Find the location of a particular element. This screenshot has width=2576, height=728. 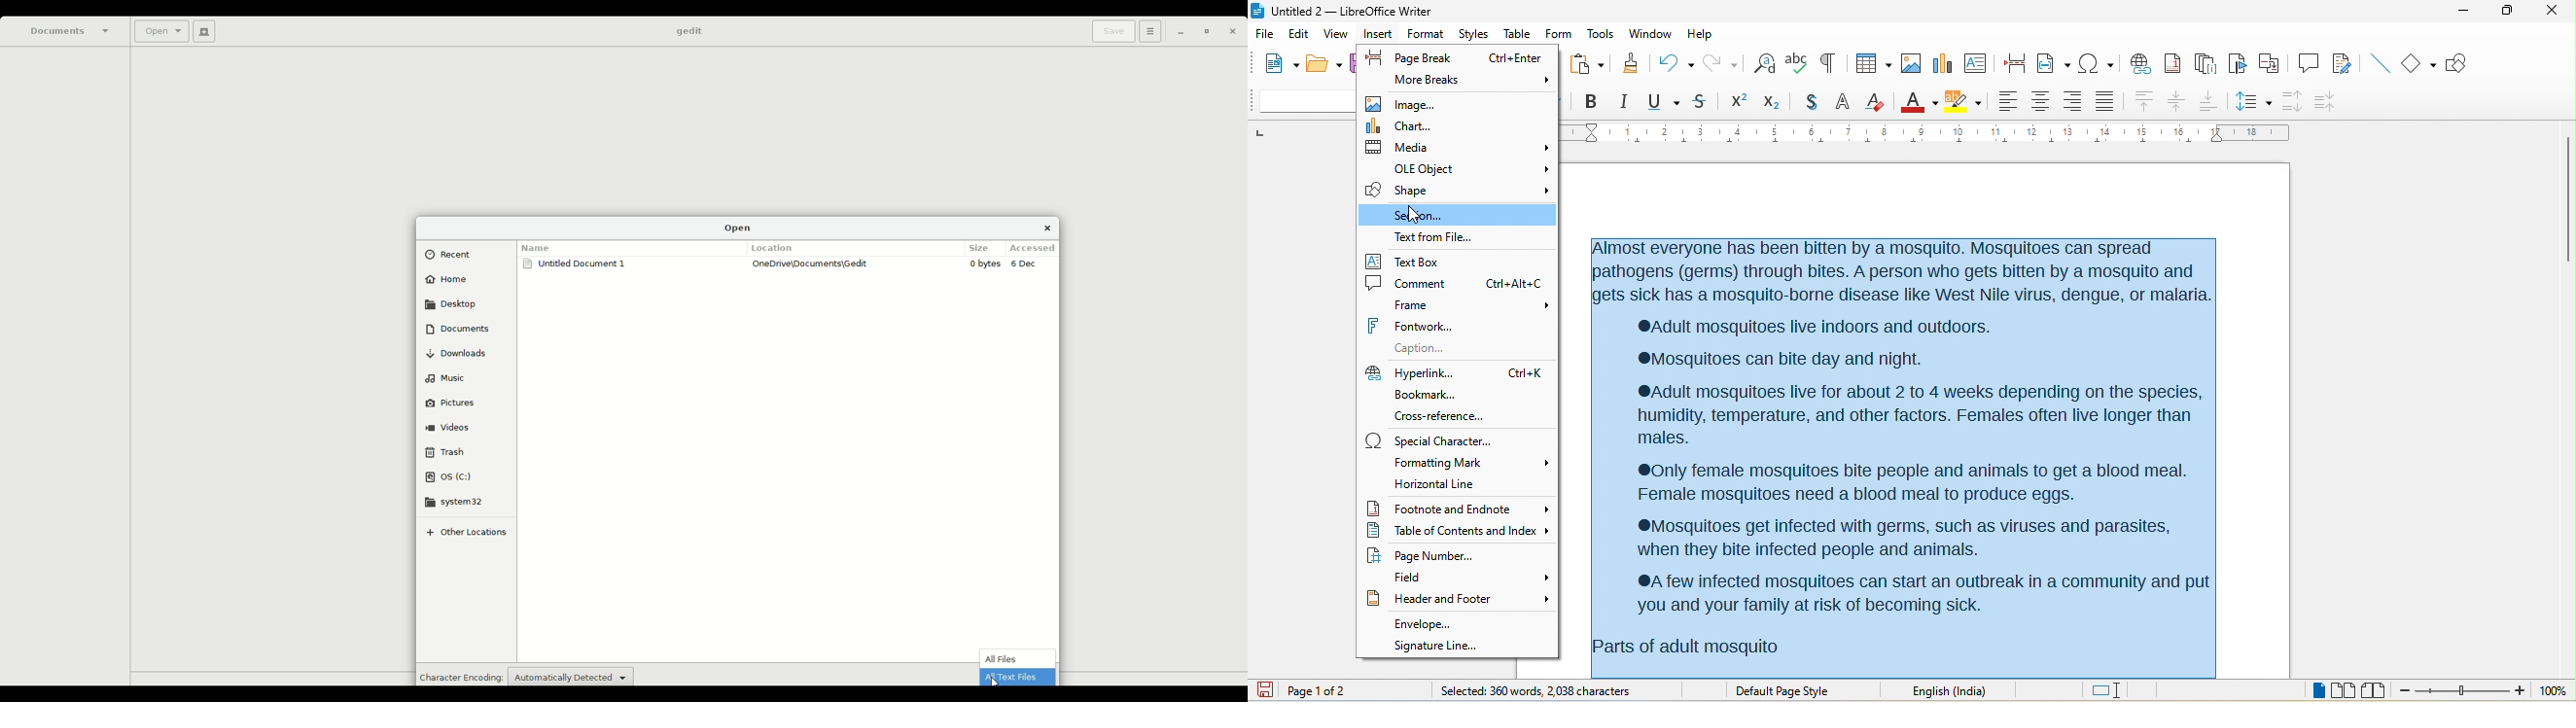

italic is located at coordinates (1622, 100).